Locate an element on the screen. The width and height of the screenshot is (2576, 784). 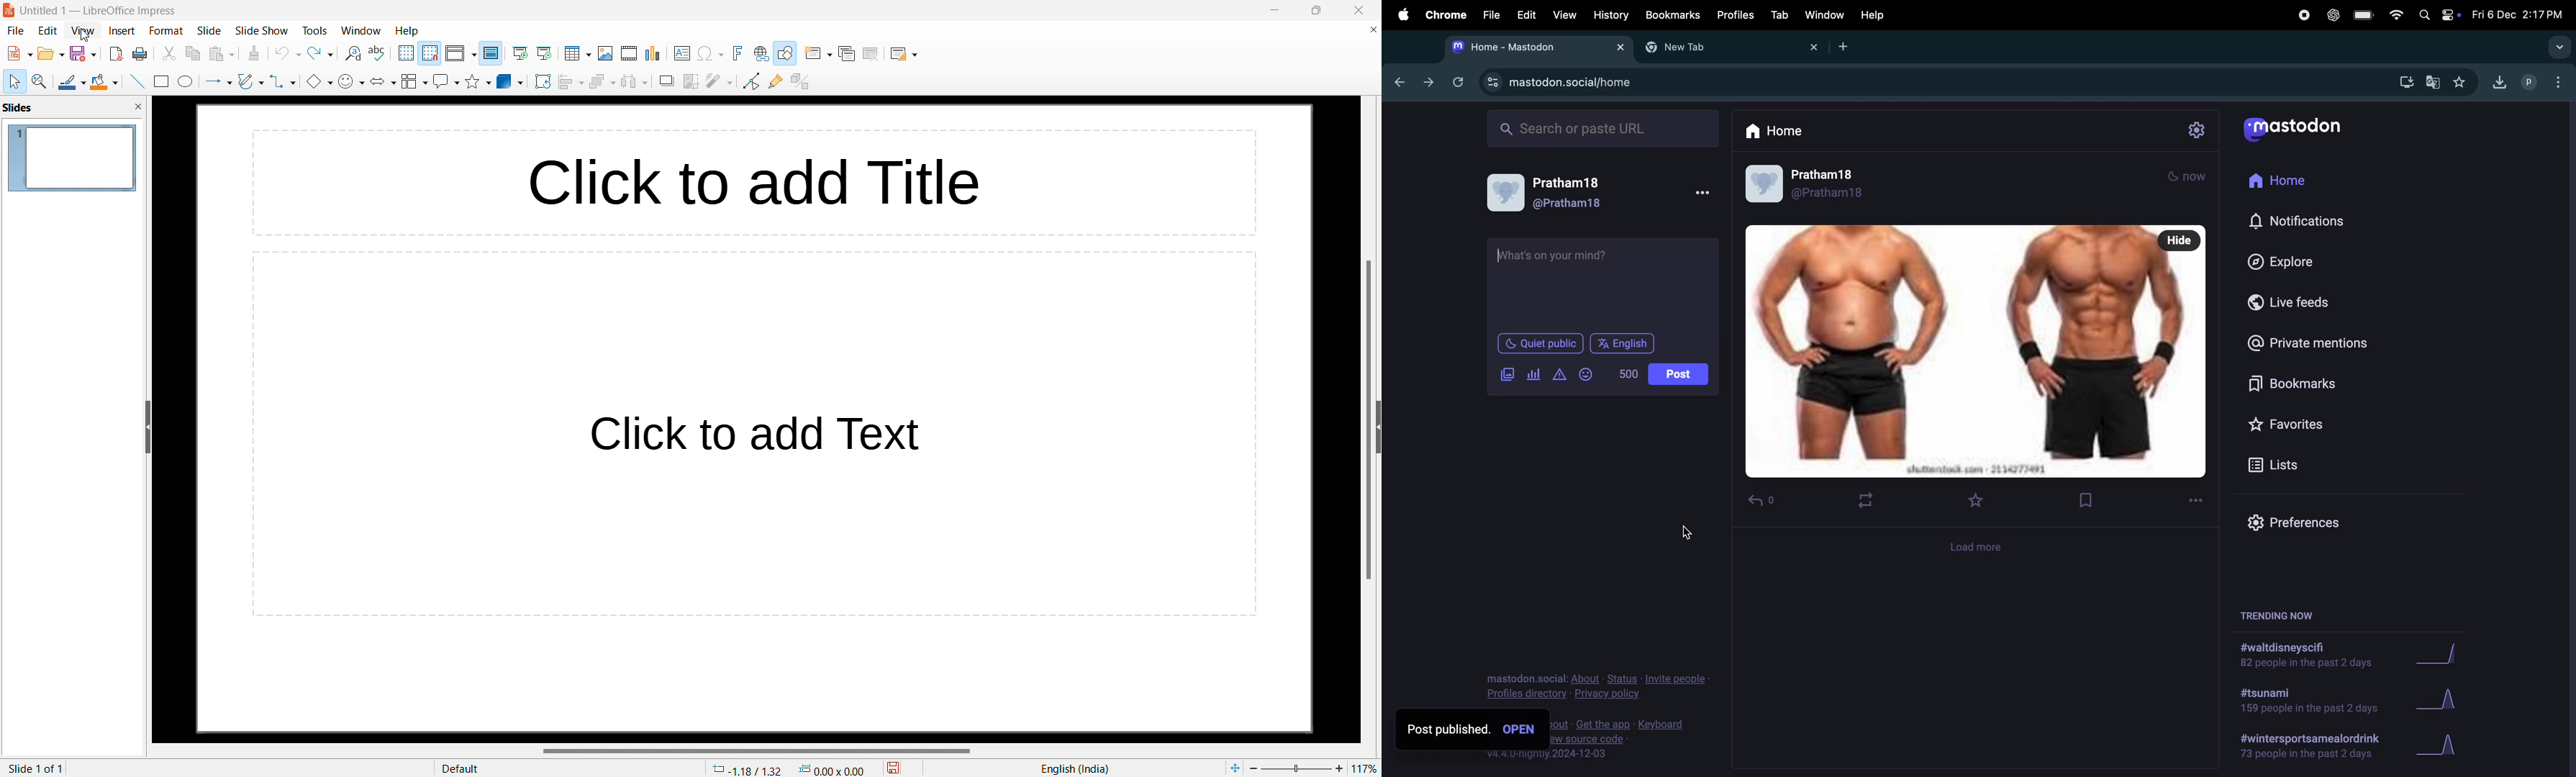
chrome is located at coordinates (1445, 15).